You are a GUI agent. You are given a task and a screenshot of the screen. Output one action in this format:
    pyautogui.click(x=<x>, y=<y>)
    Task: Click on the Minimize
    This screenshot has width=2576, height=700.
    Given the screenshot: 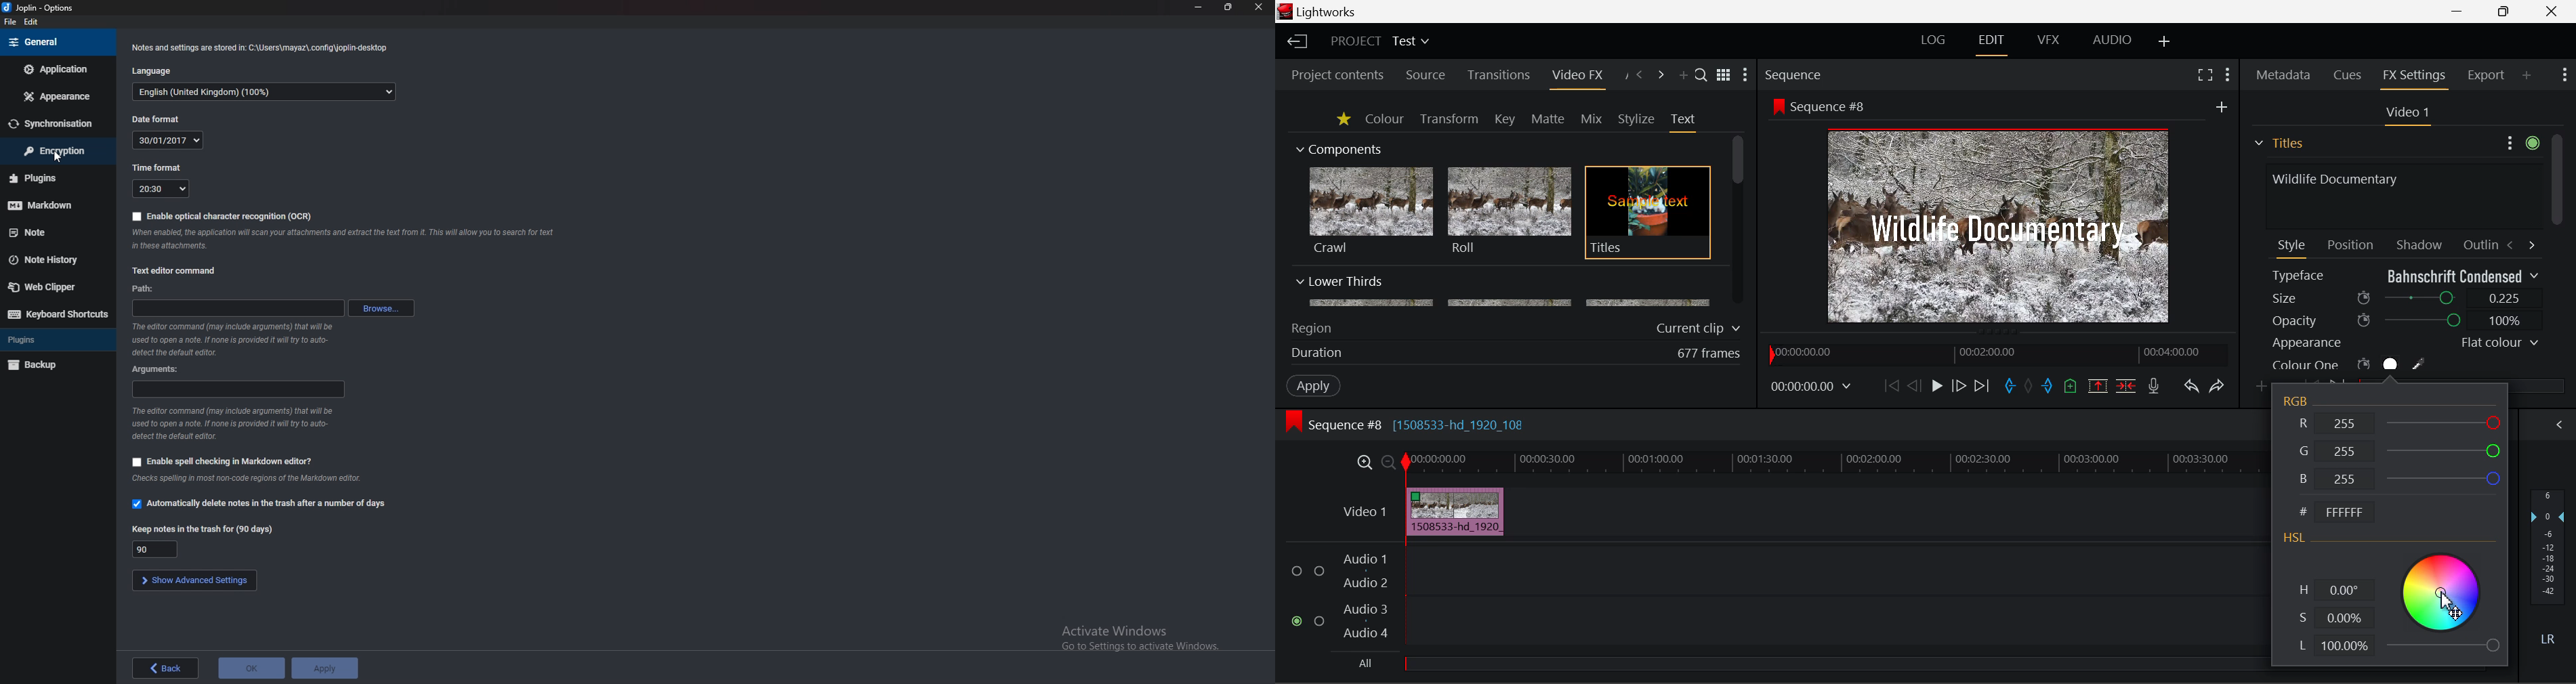 What is the action you would take?
    pyautogui.click(x=2507, y=10)
    